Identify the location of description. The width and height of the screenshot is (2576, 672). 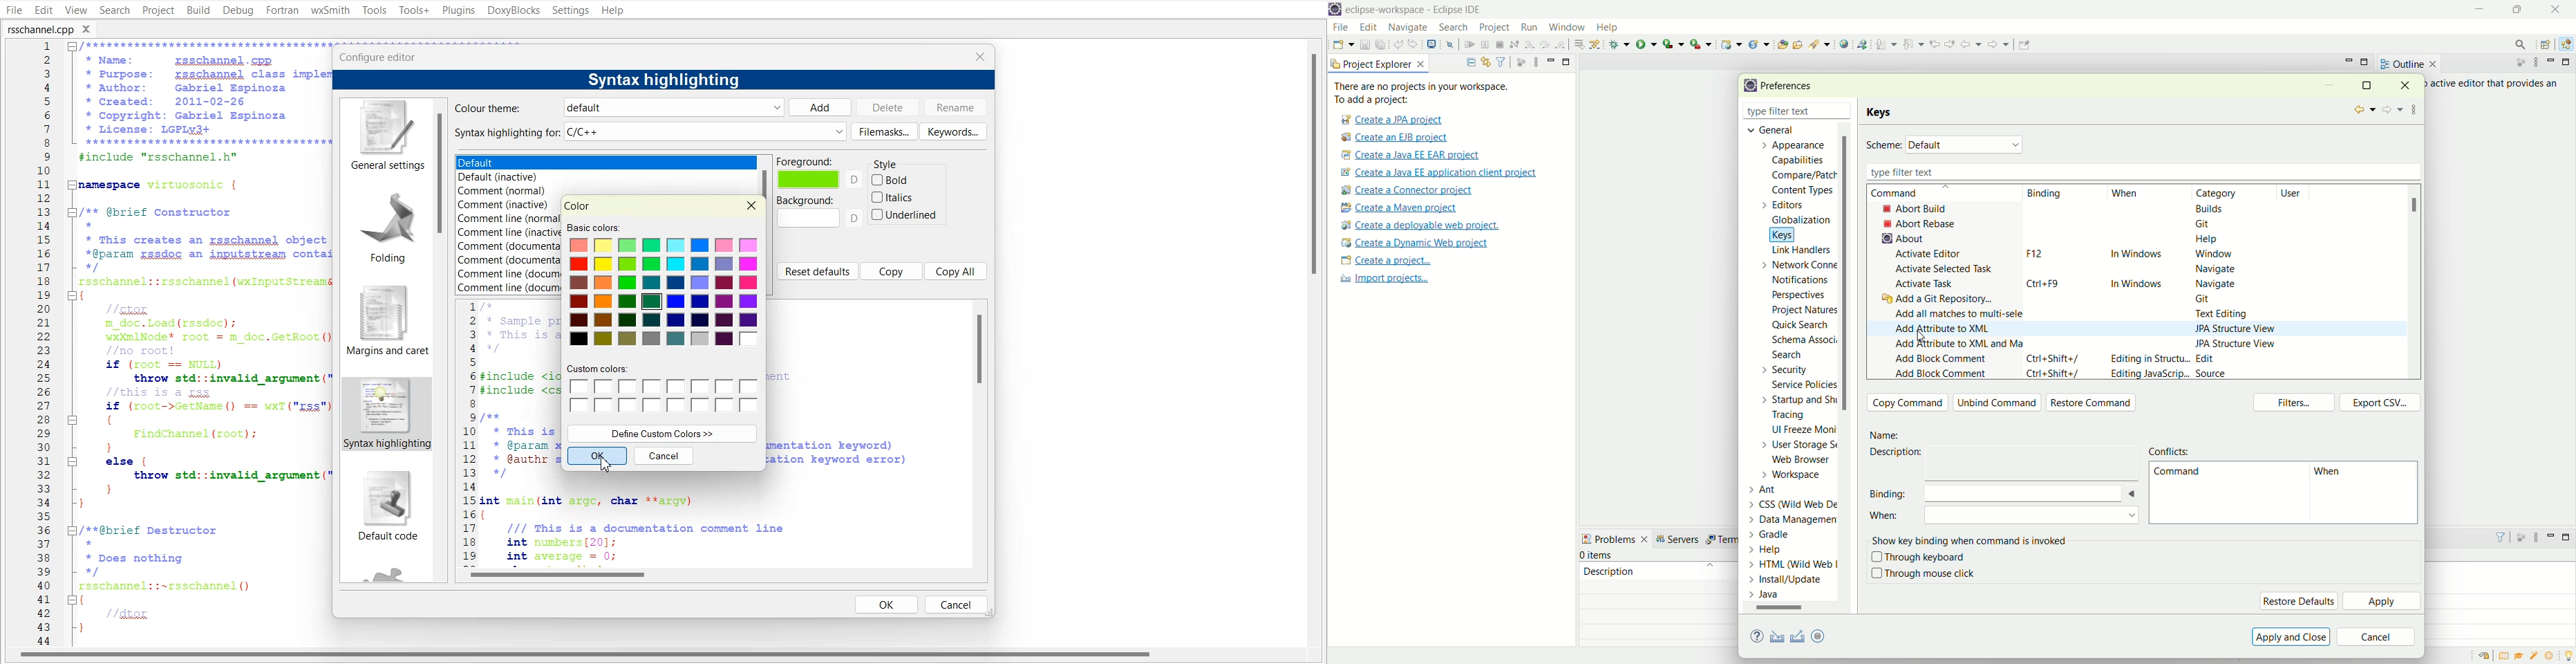
(1900, 452).